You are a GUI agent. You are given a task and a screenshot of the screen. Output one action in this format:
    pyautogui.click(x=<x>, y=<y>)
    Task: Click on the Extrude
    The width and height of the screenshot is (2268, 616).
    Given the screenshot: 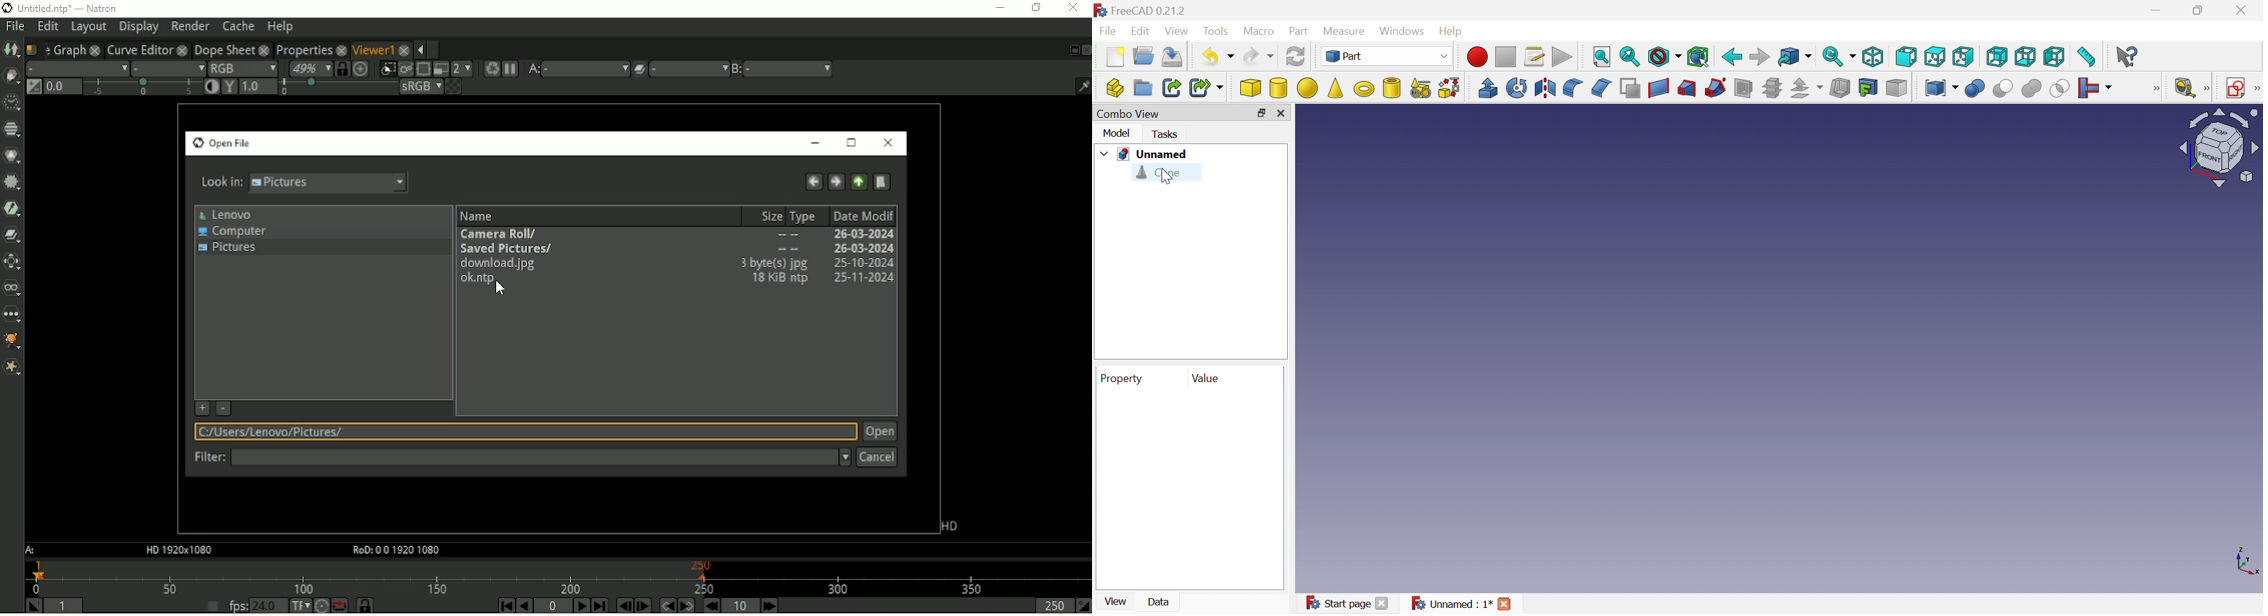 What is the action you would take?
    pyautogui.click(x=1489, y=88)
    